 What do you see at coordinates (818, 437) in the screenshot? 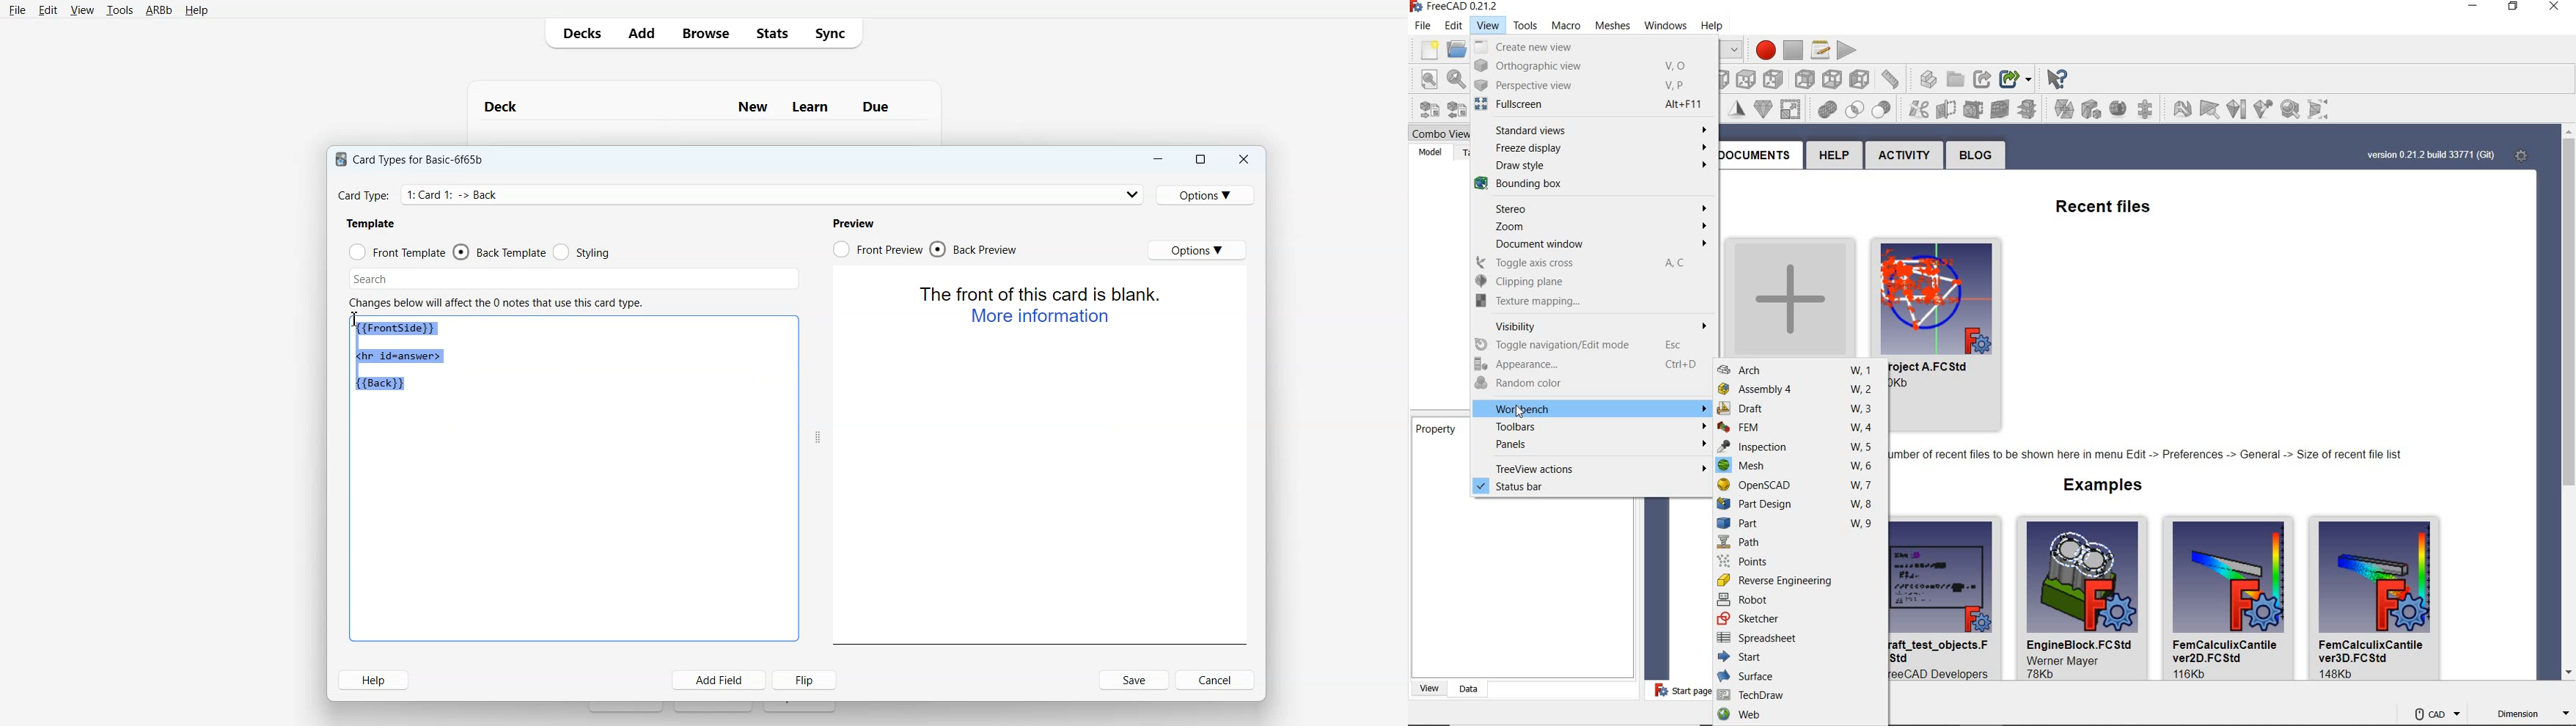
I see `Drag handle` at bounding box center [818, 437].